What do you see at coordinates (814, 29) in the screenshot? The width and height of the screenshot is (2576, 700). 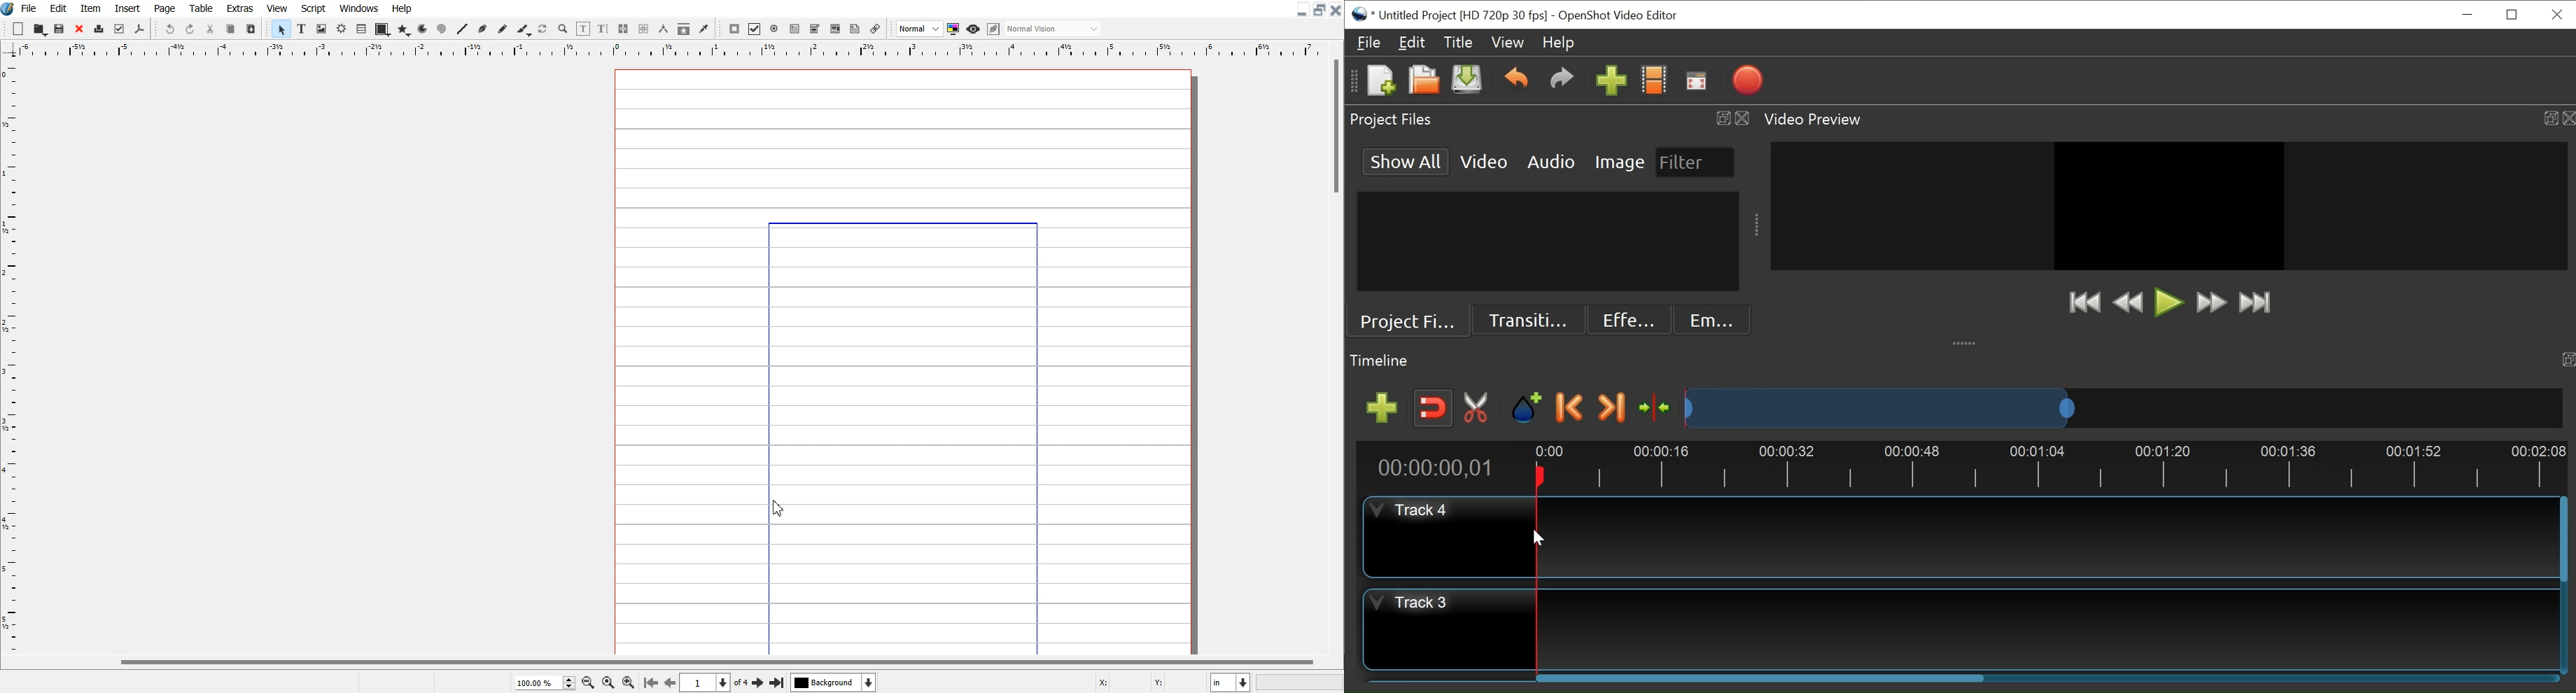 I see `PDF Combo Box` at bounding box center [814, 29].